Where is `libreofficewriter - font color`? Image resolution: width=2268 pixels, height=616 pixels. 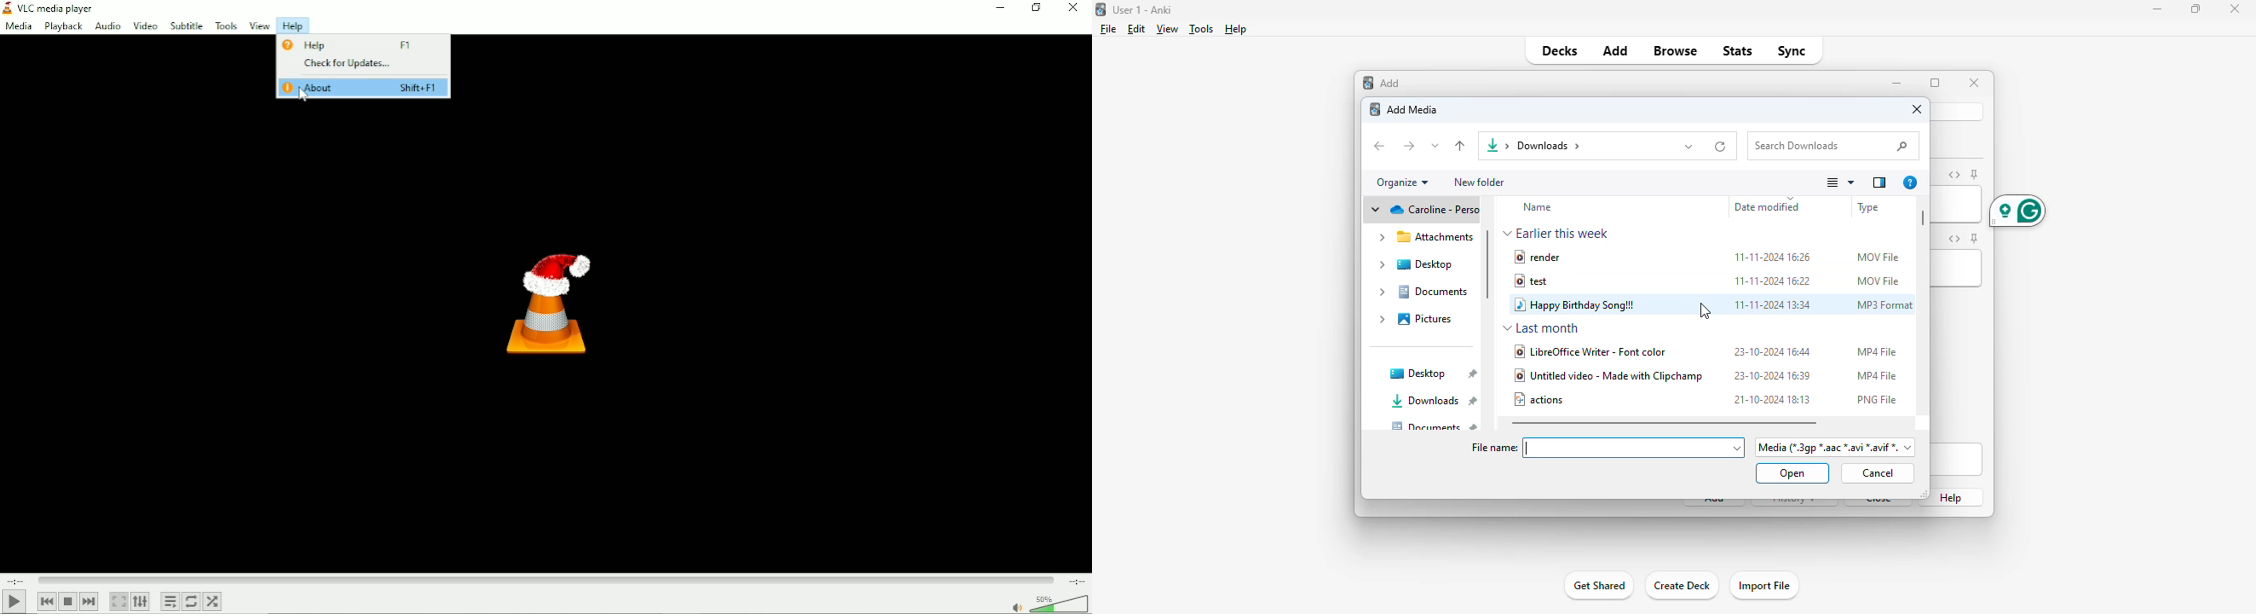
libreofficewriter - font color is located at coordinates (1590, 351).